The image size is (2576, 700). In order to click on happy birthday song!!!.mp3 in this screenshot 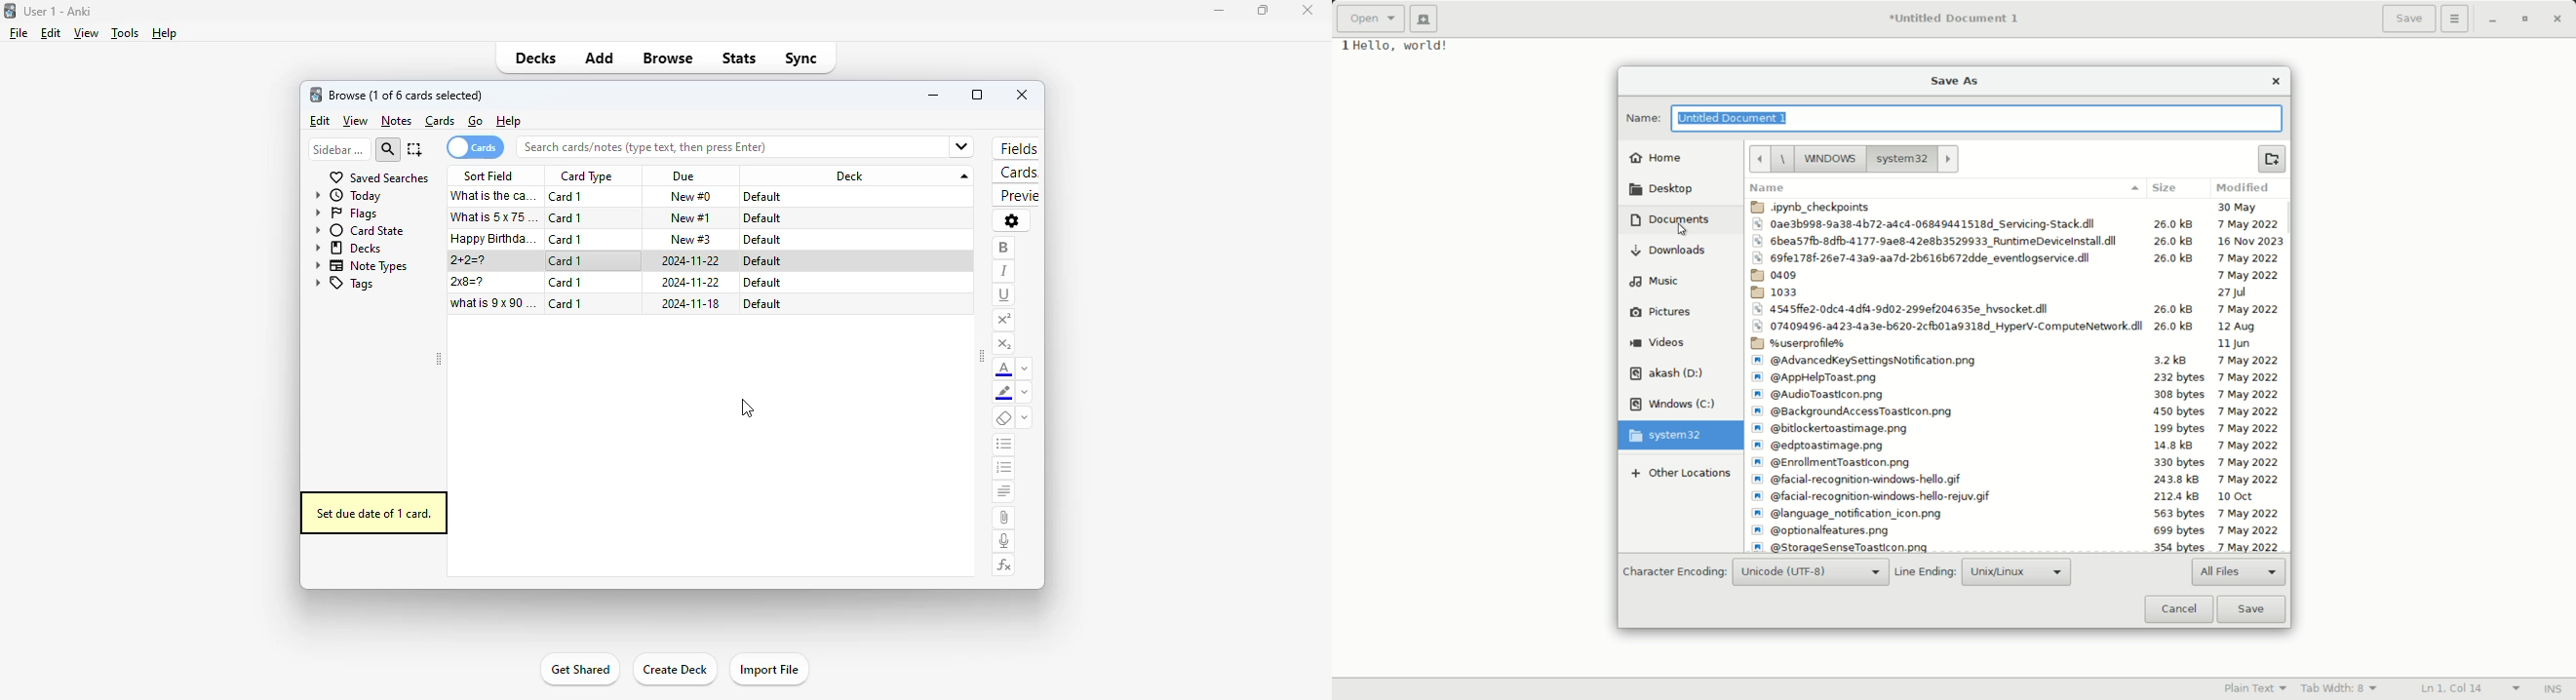, I will do `click(494, 239)`.